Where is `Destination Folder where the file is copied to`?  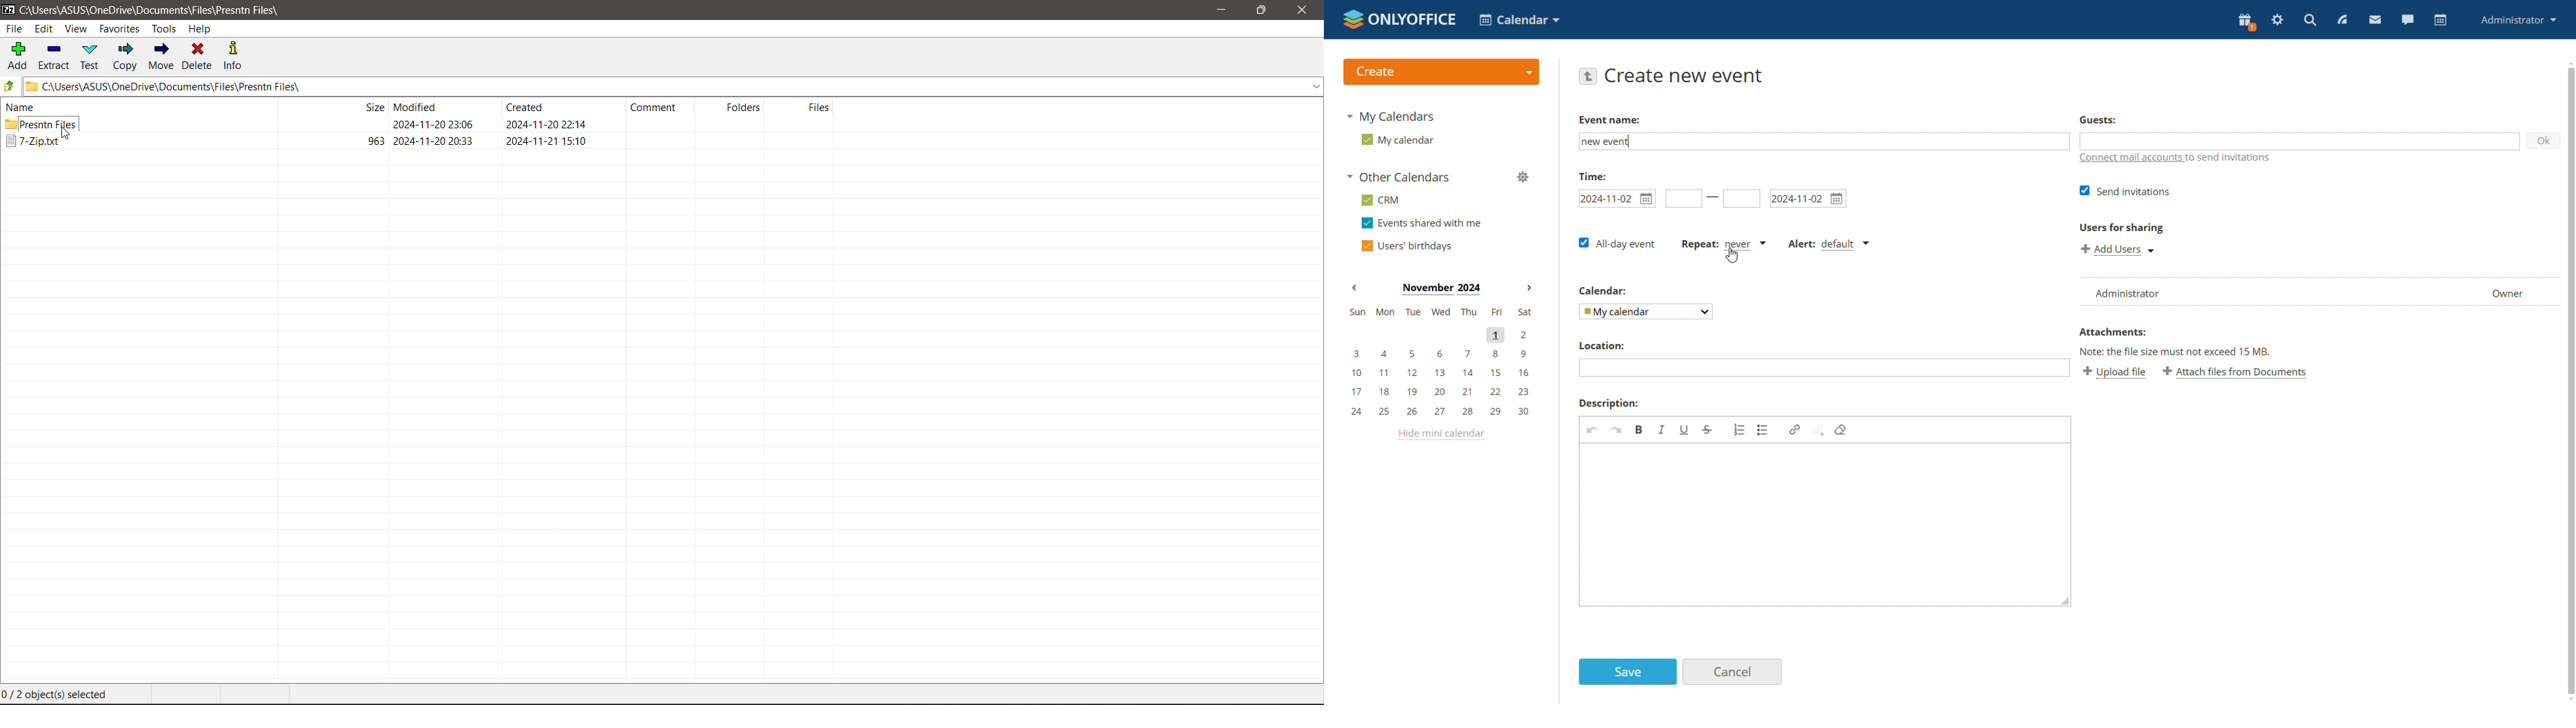 Destination Folder where the file is copied to is located at coordinates (419, 124).